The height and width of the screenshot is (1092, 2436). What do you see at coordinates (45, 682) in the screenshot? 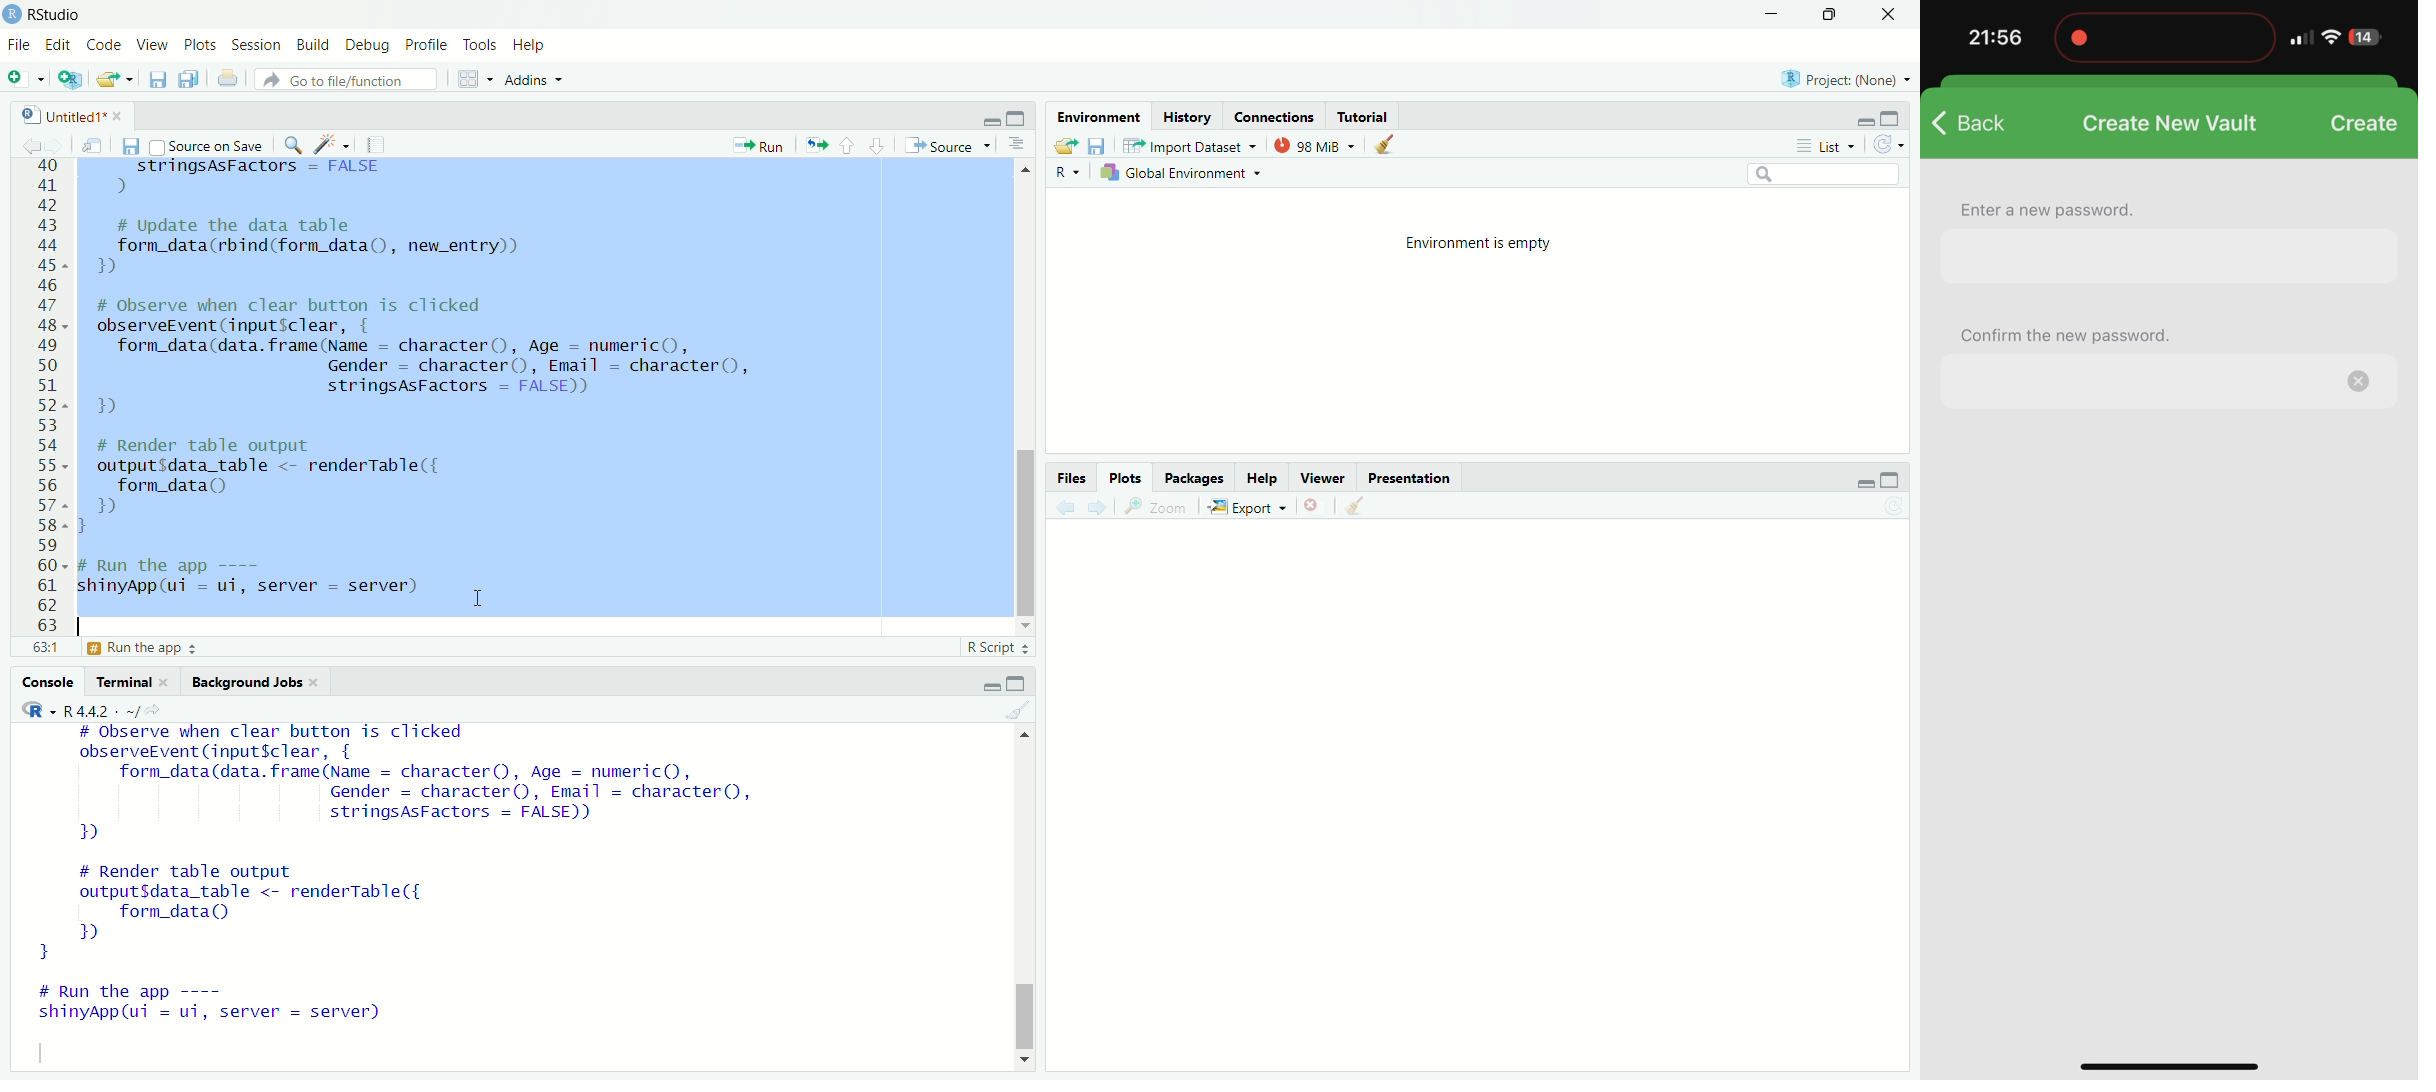
I see `console` at bounding box center [45, 682].